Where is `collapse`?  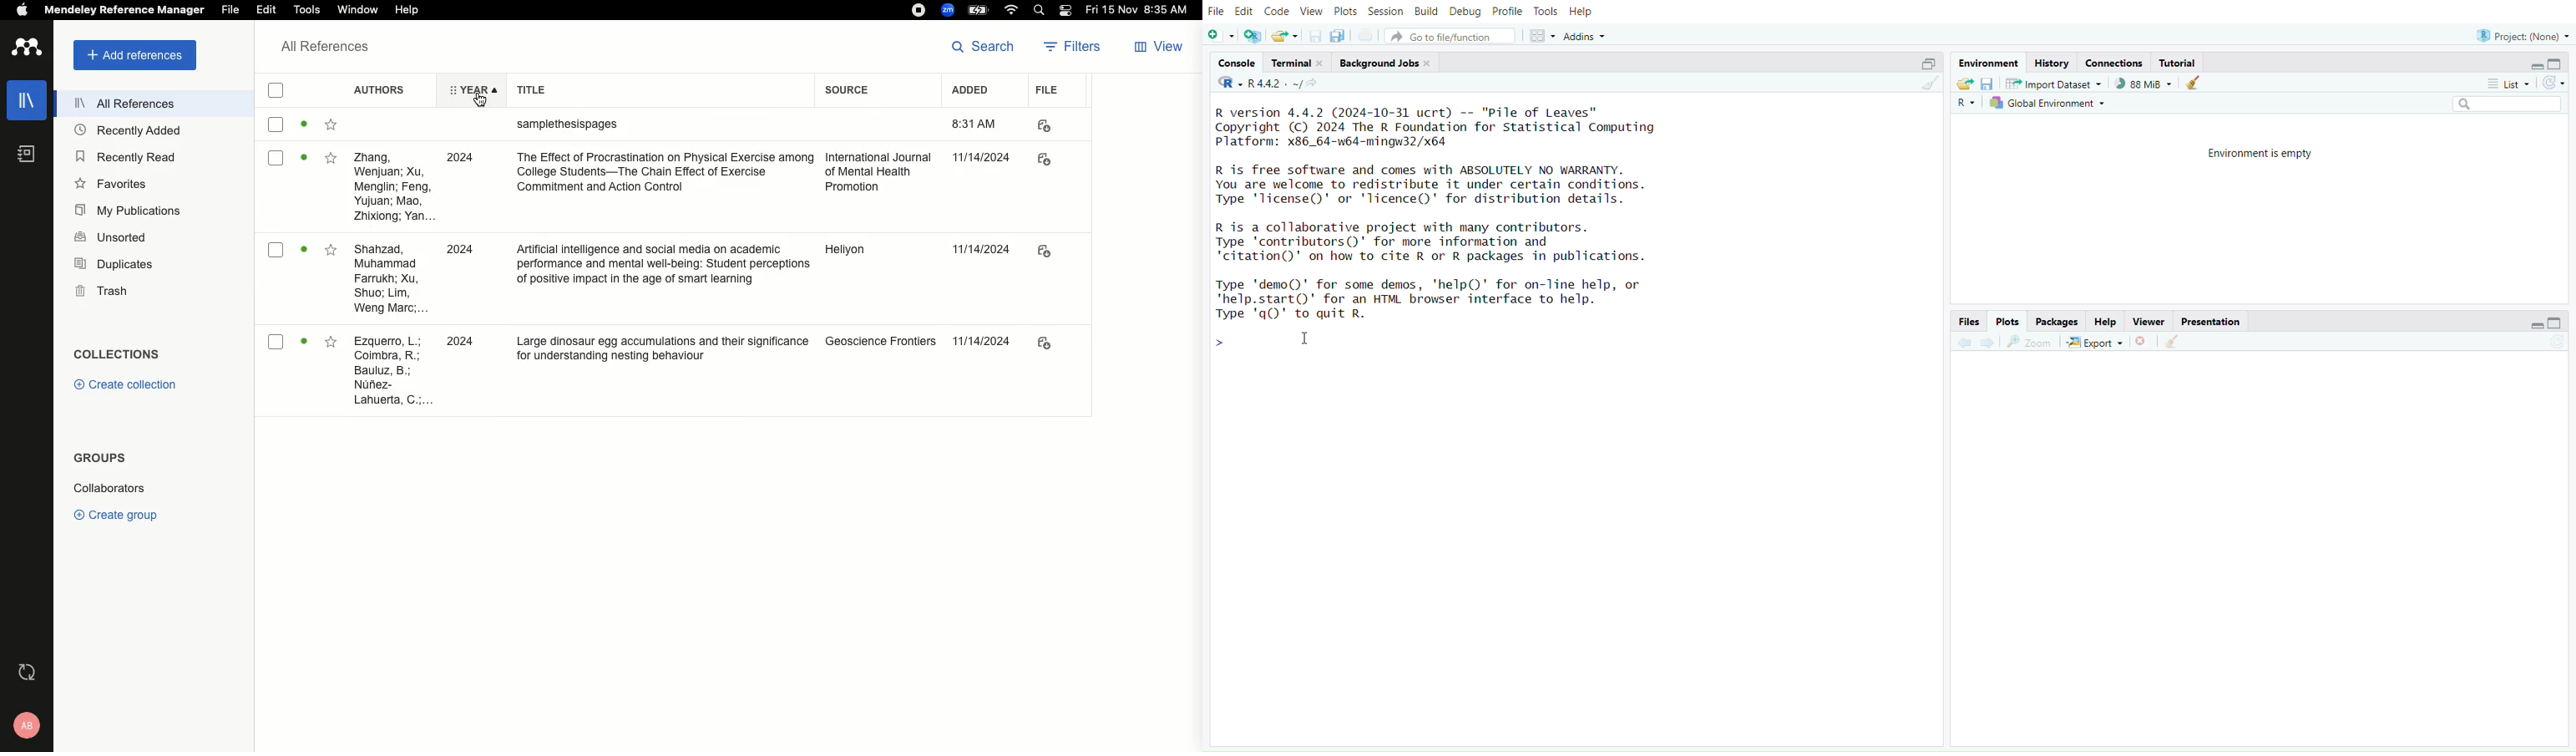
collapse is located at coordinates (2560, 322).